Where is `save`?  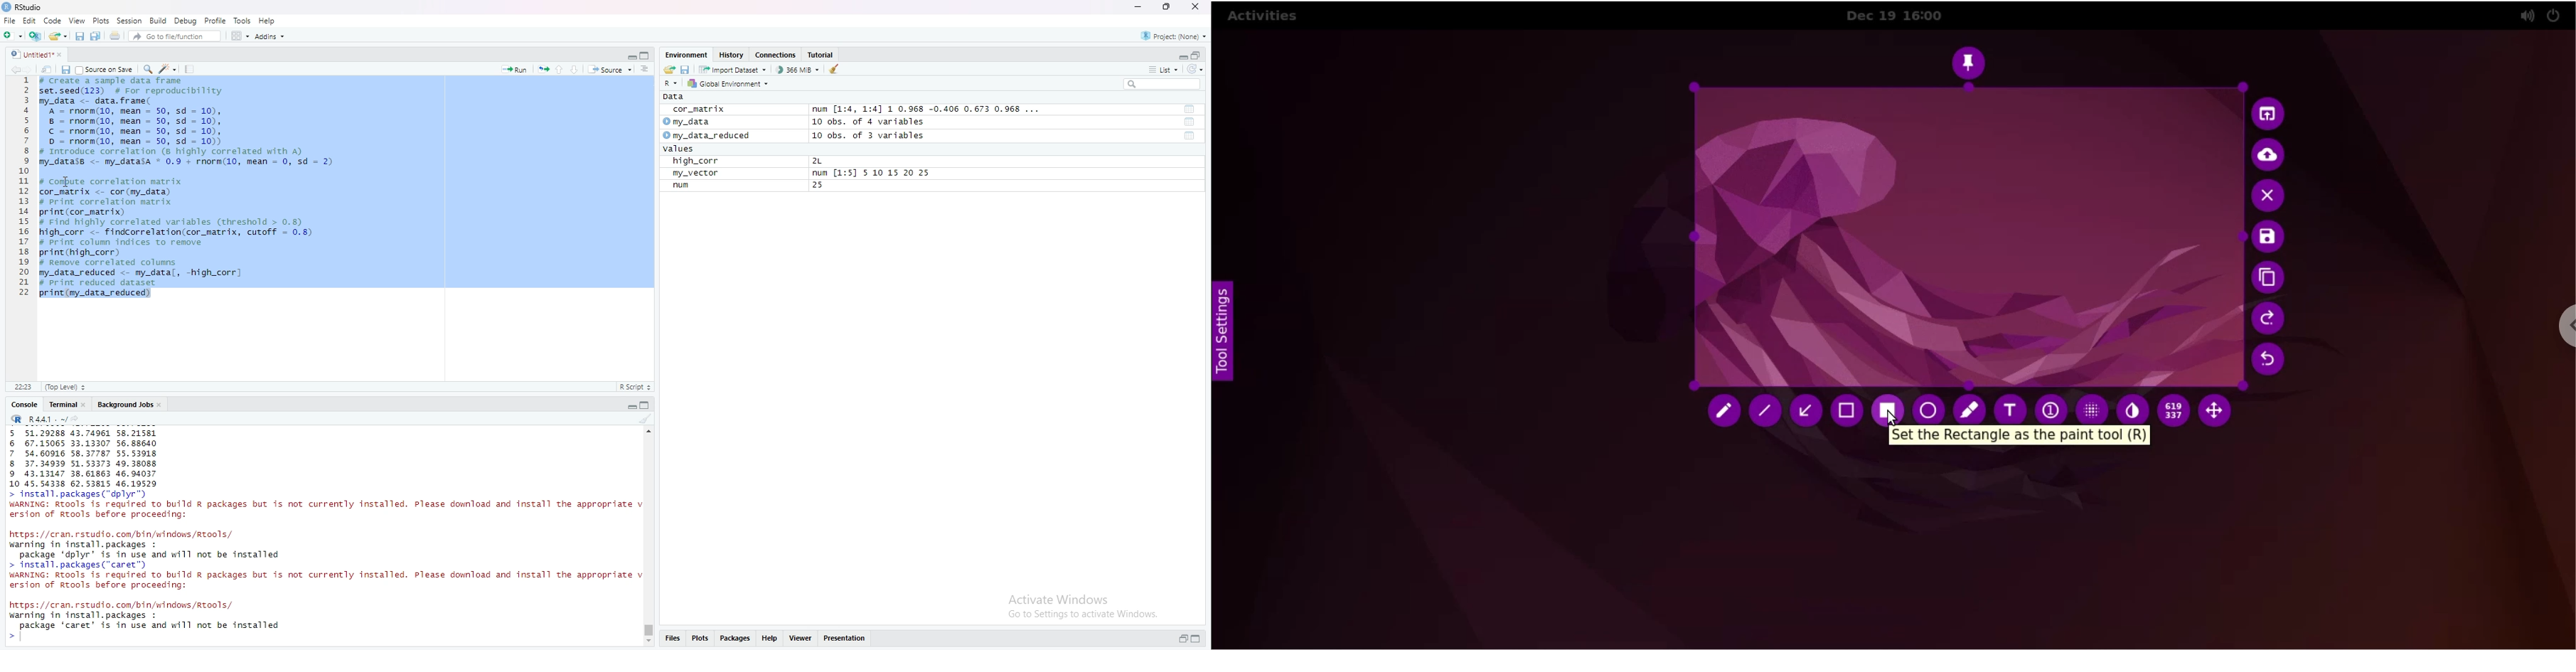 save is located at coordinates (686, 69).